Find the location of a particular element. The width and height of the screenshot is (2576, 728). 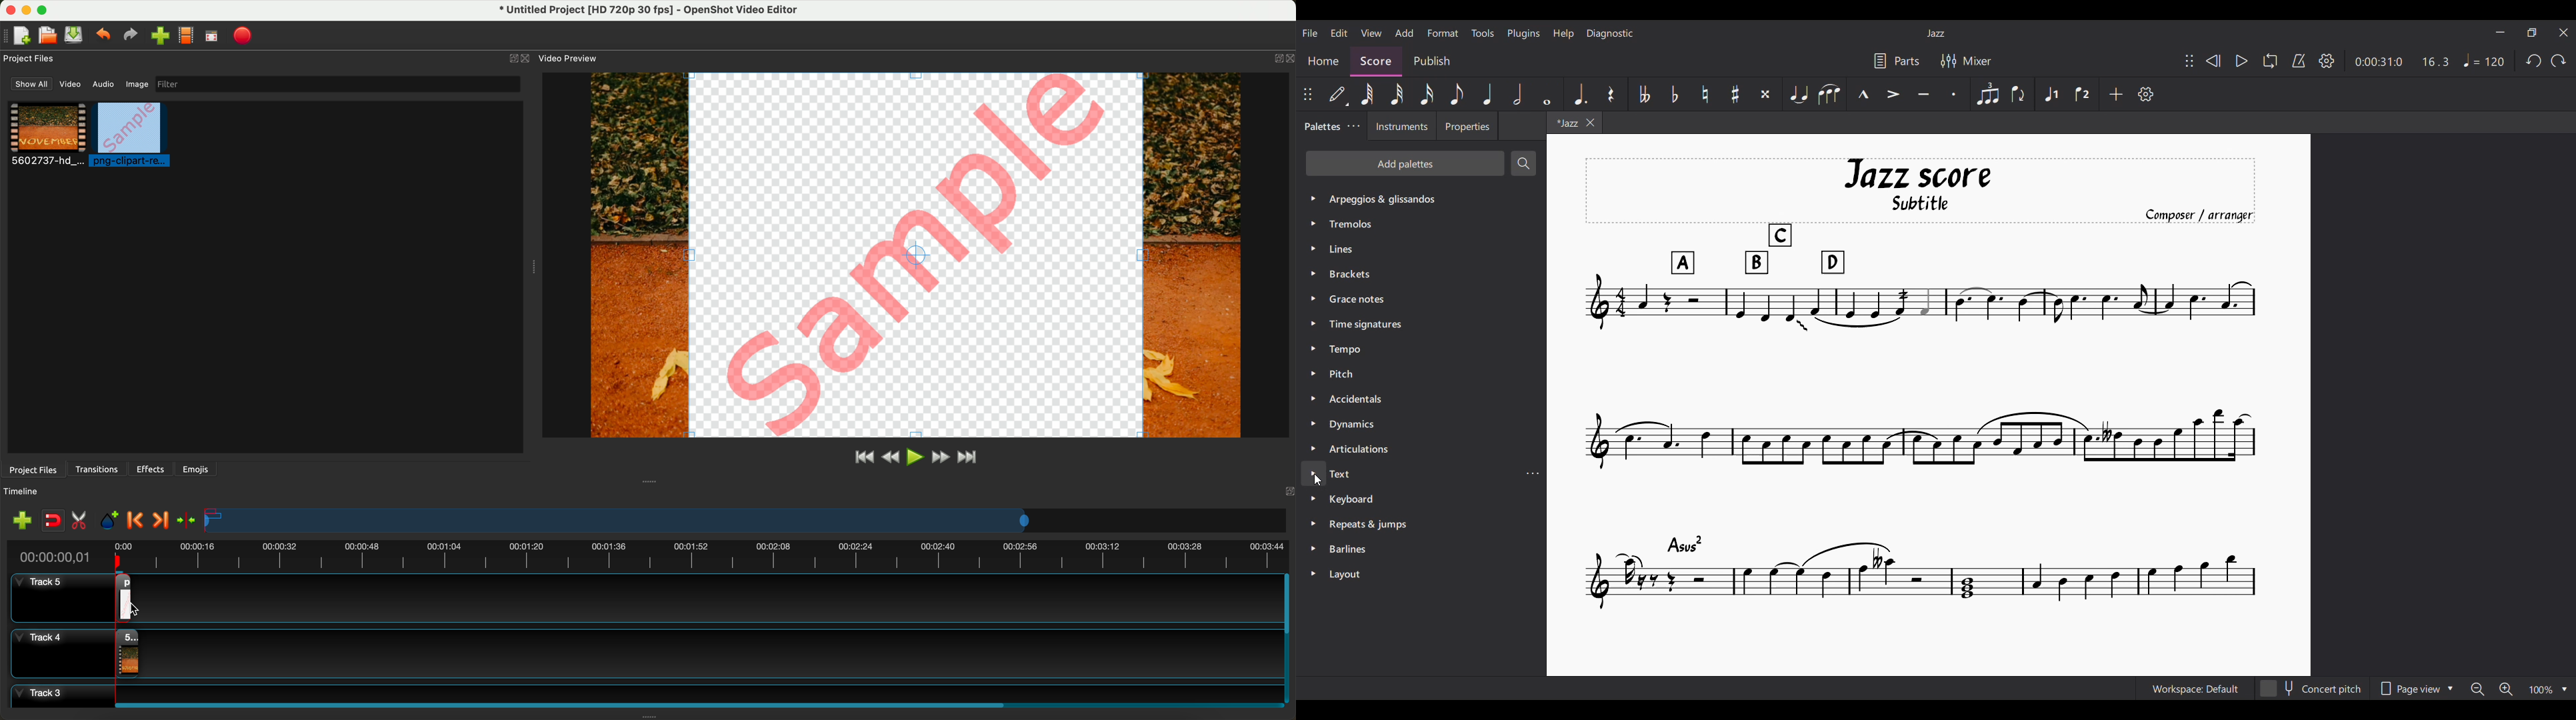

Default is located at coordinates (1337, 95).